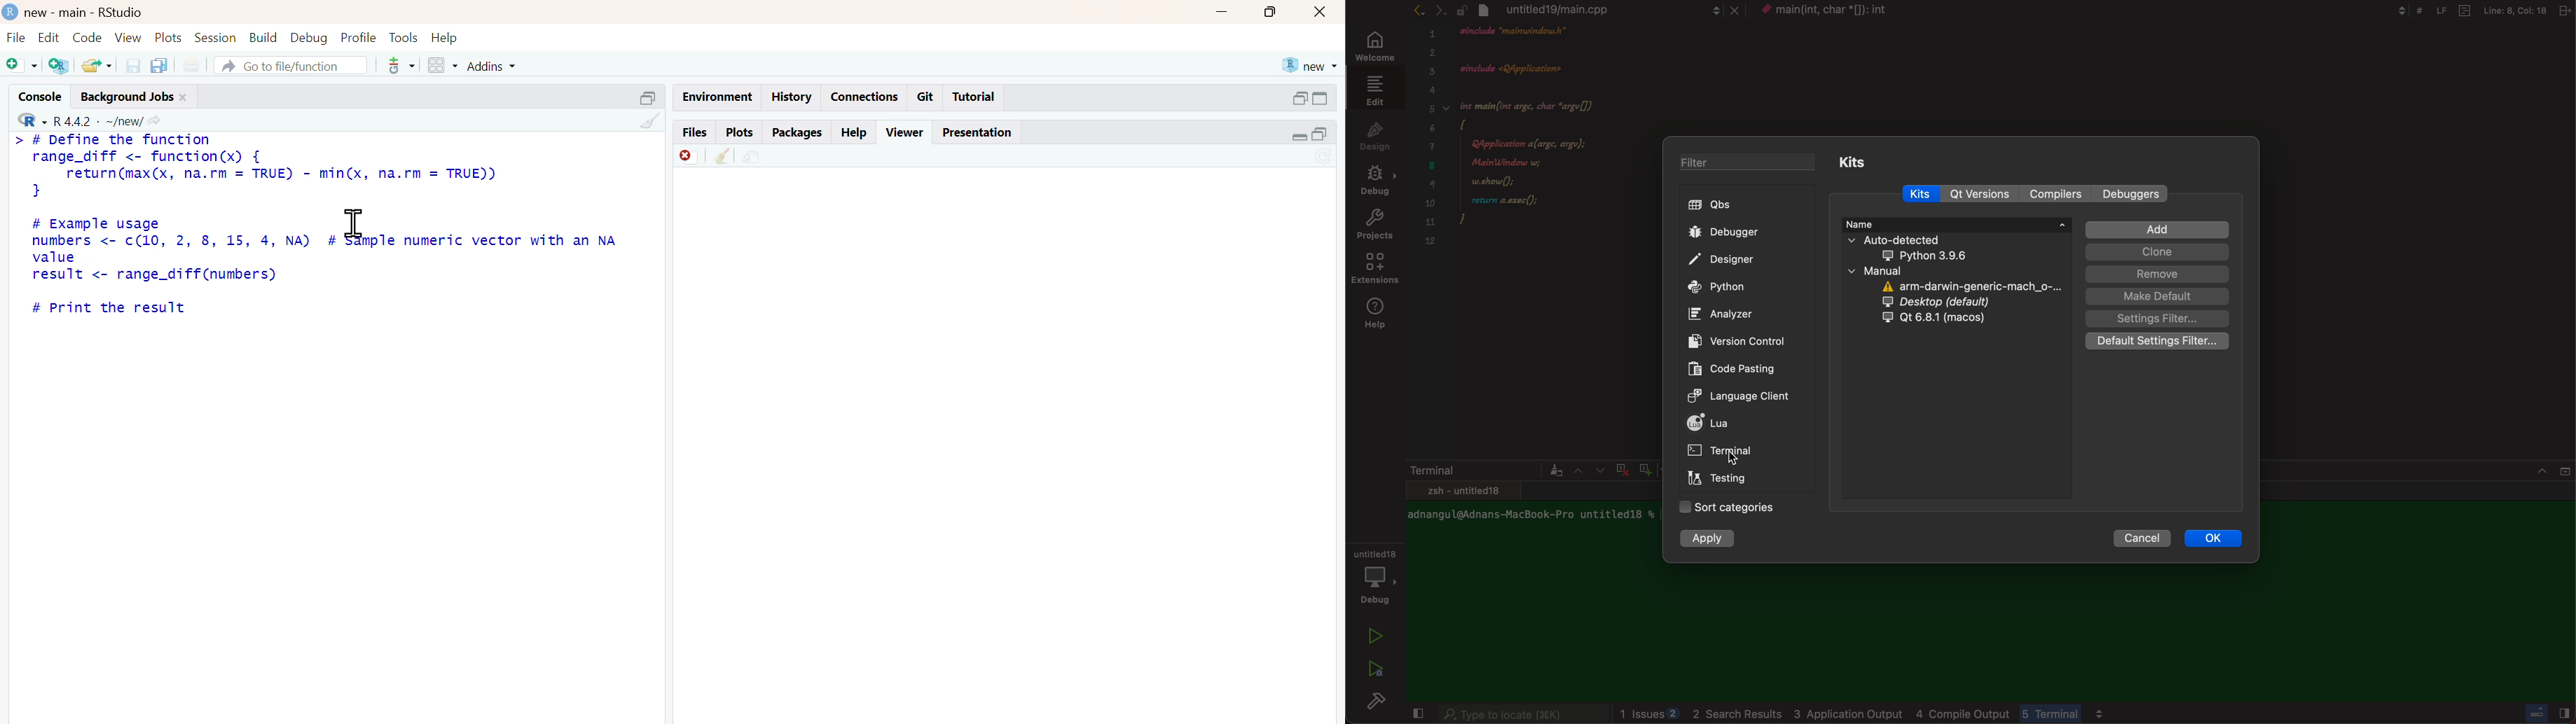 Image resolution: width=2576 pixels, height=728 pixels. I want to click on open in separate window, so click(1300, 98).